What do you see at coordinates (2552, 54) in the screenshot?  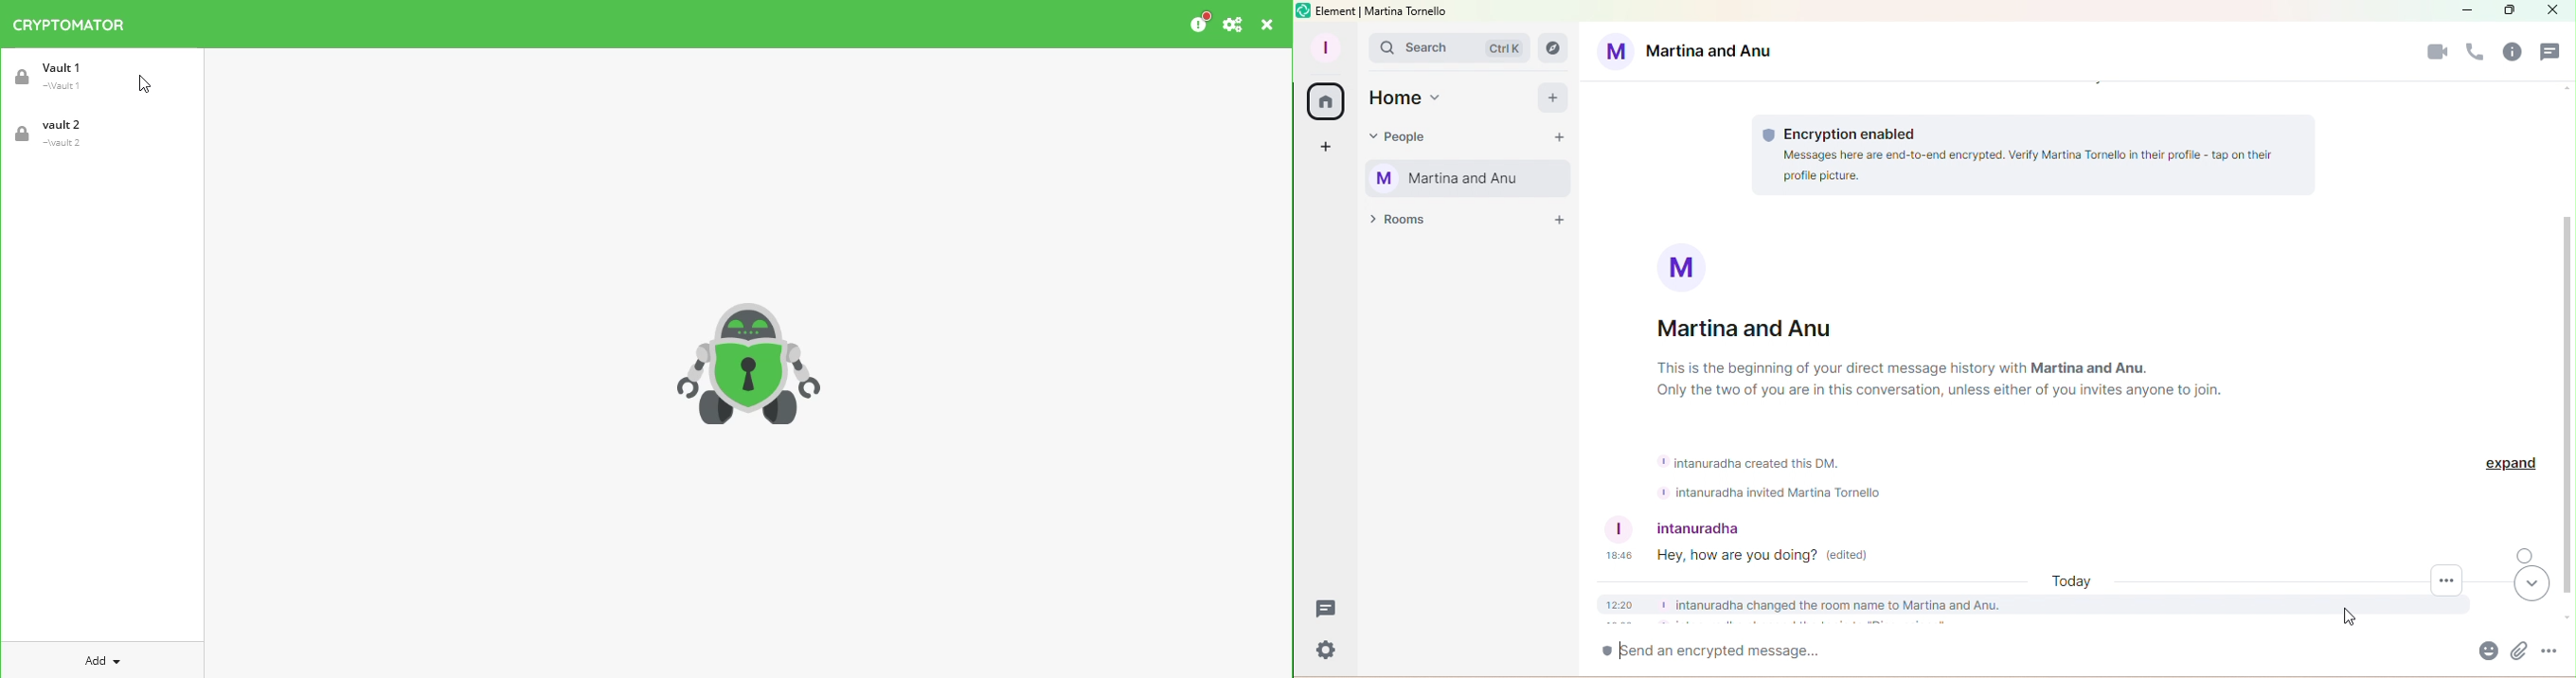 I see `Threads` at bounding box center [2552, 54].